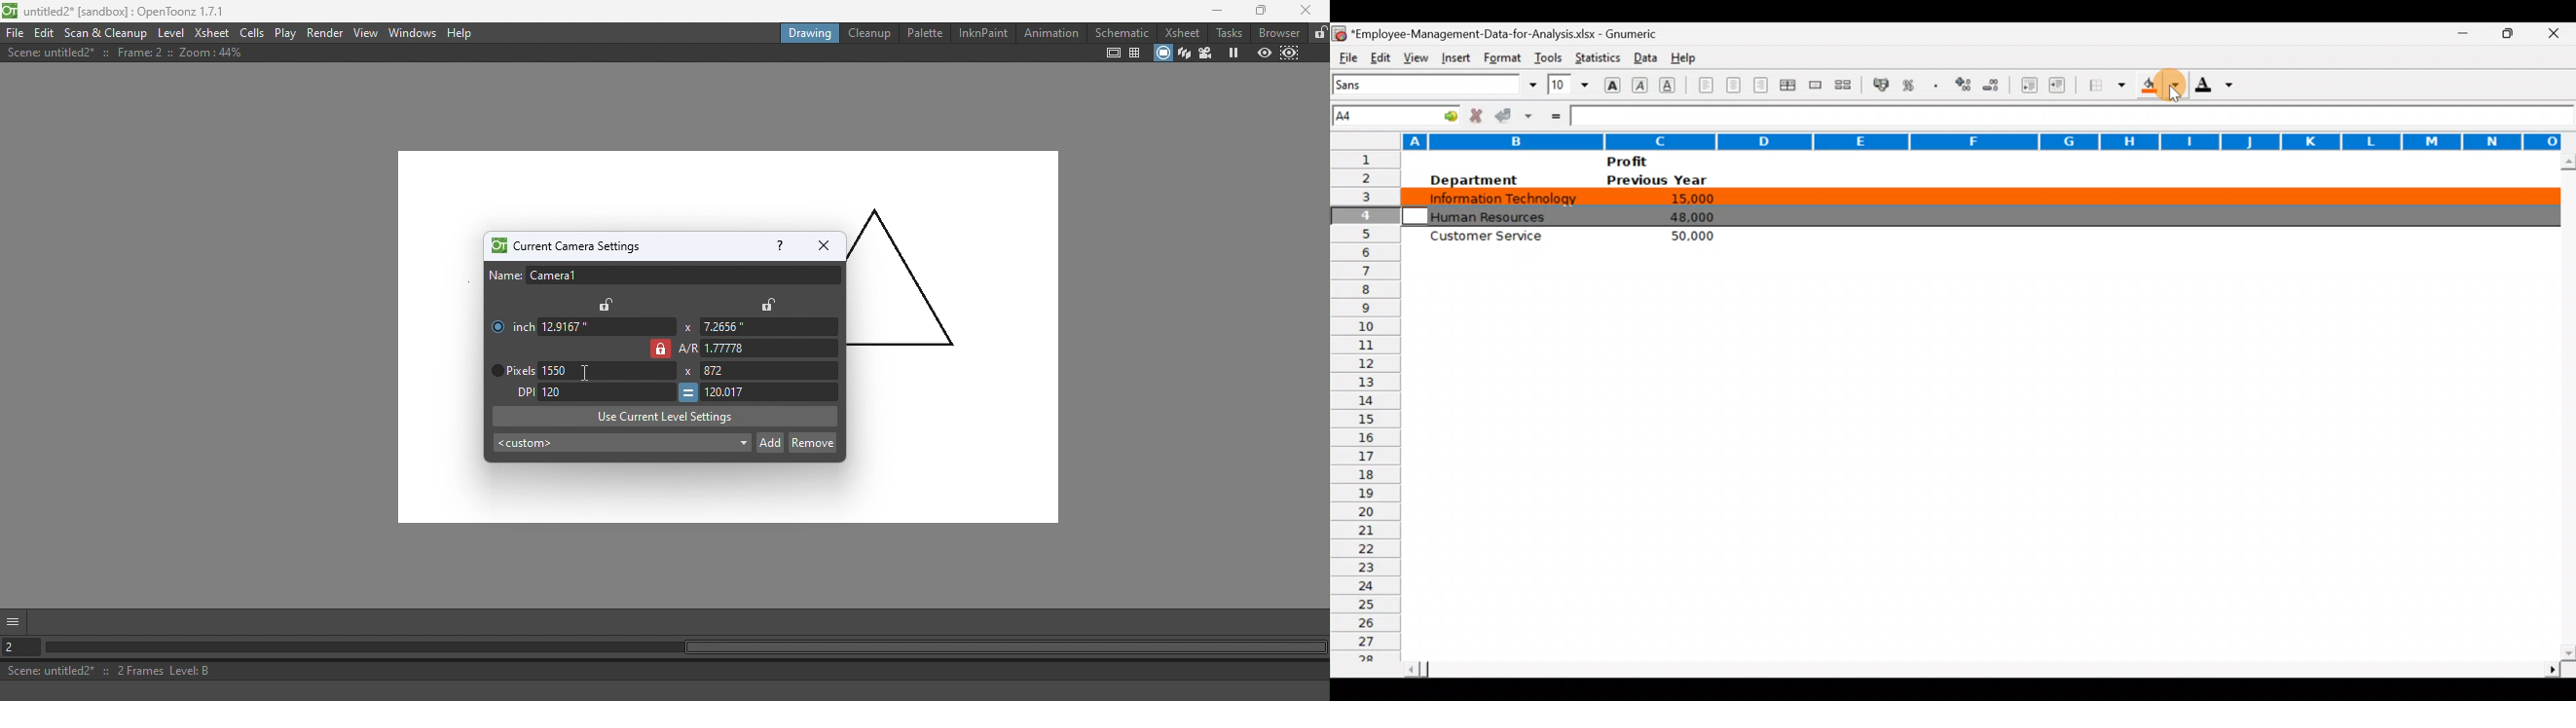 The width and height of the screenshot is (2576, 728). I want to click on Xsheet, so click(1181, 32).